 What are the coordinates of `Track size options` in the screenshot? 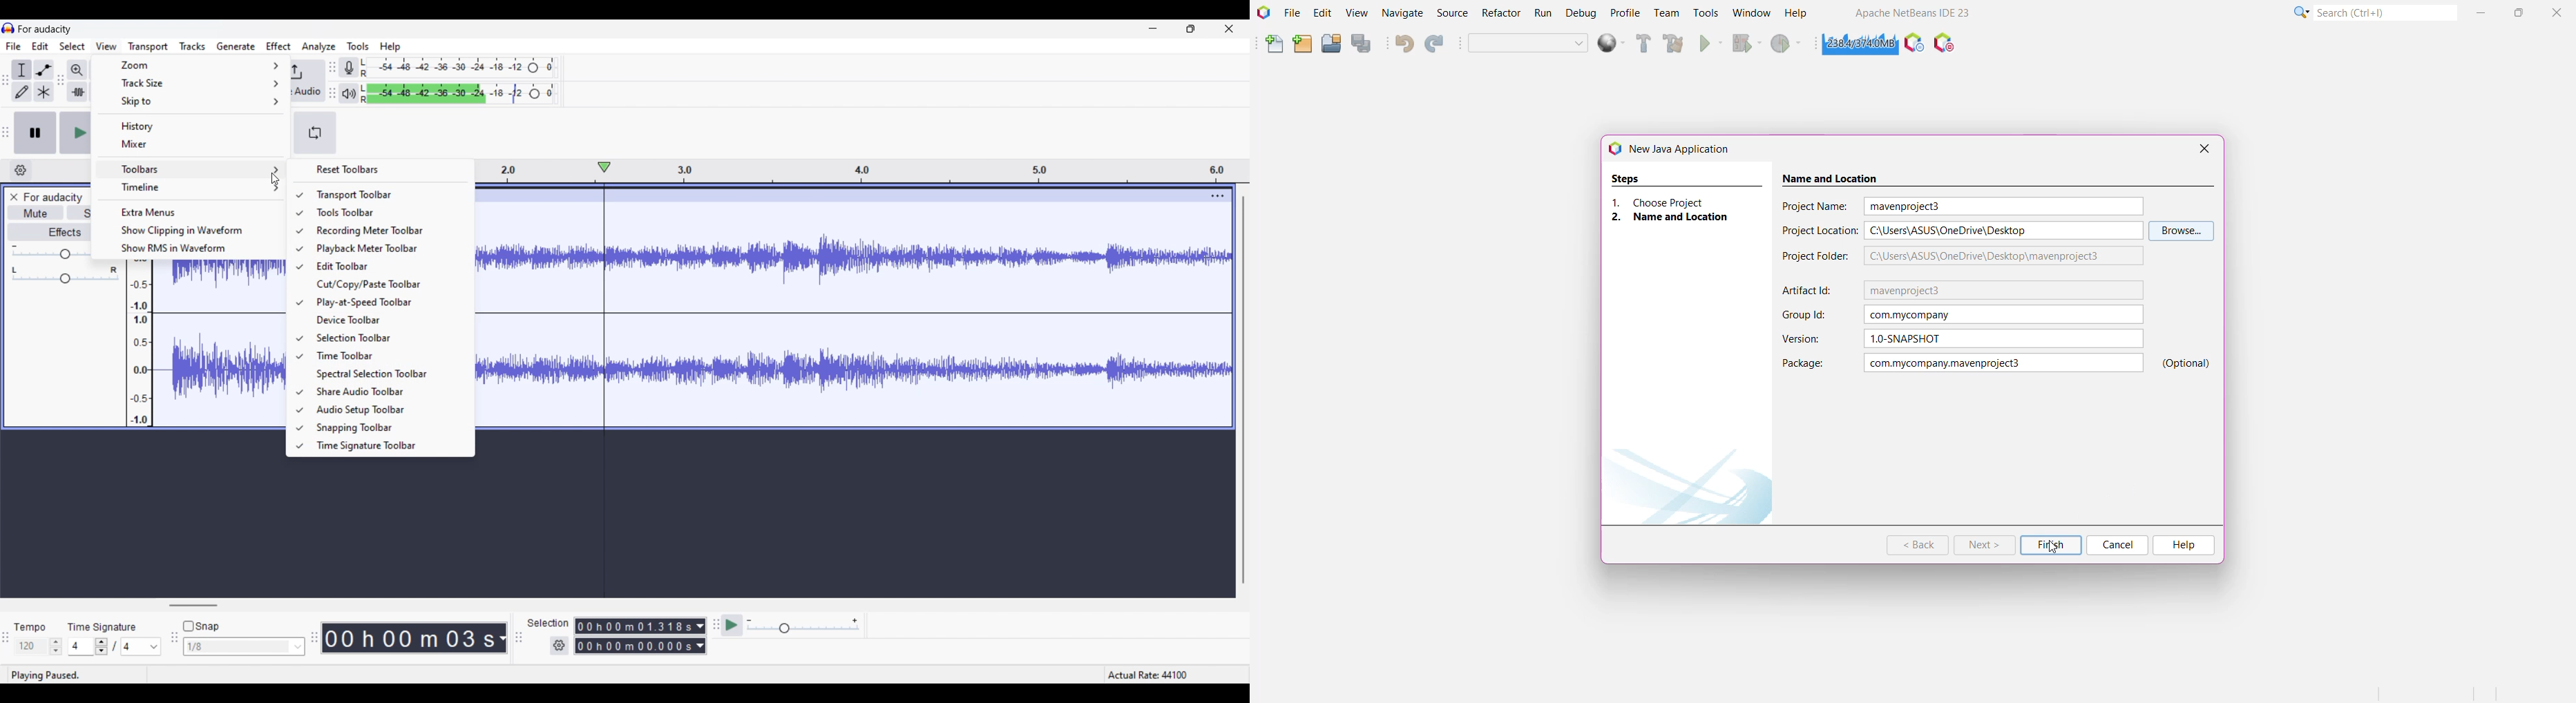 It's located at (193, 83).